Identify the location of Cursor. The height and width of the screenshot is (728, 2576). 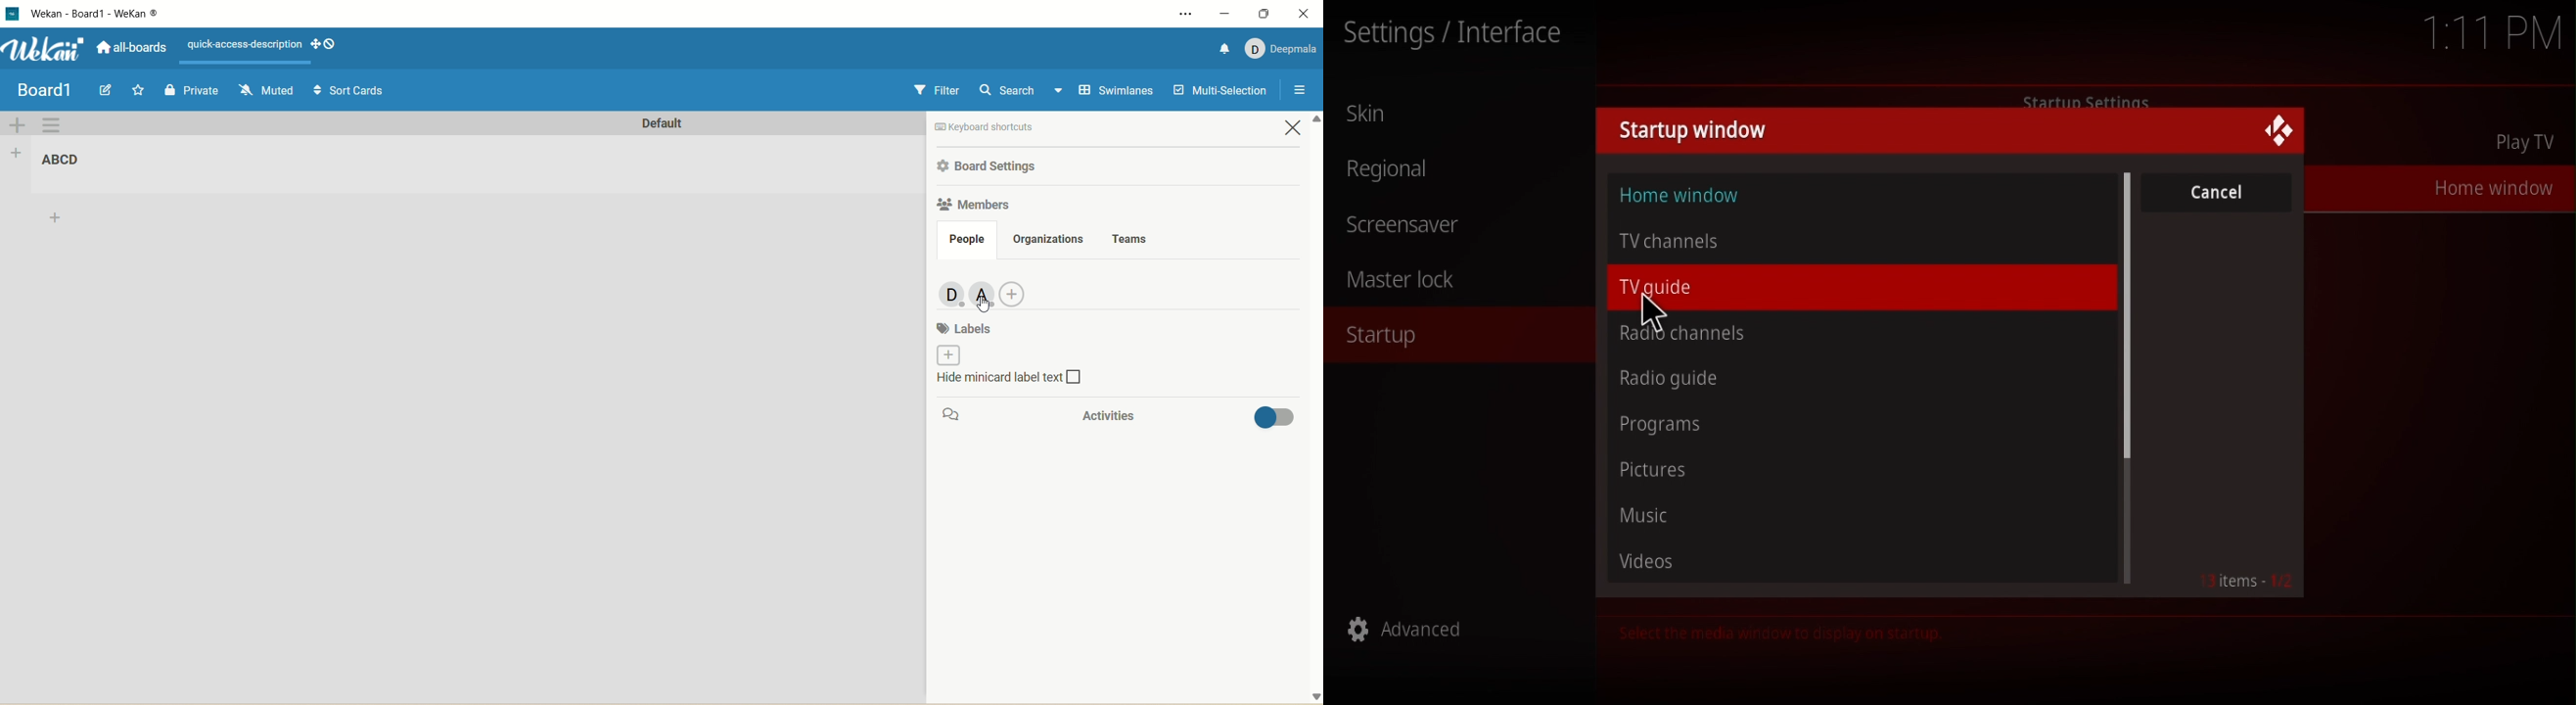
(1649, 312).